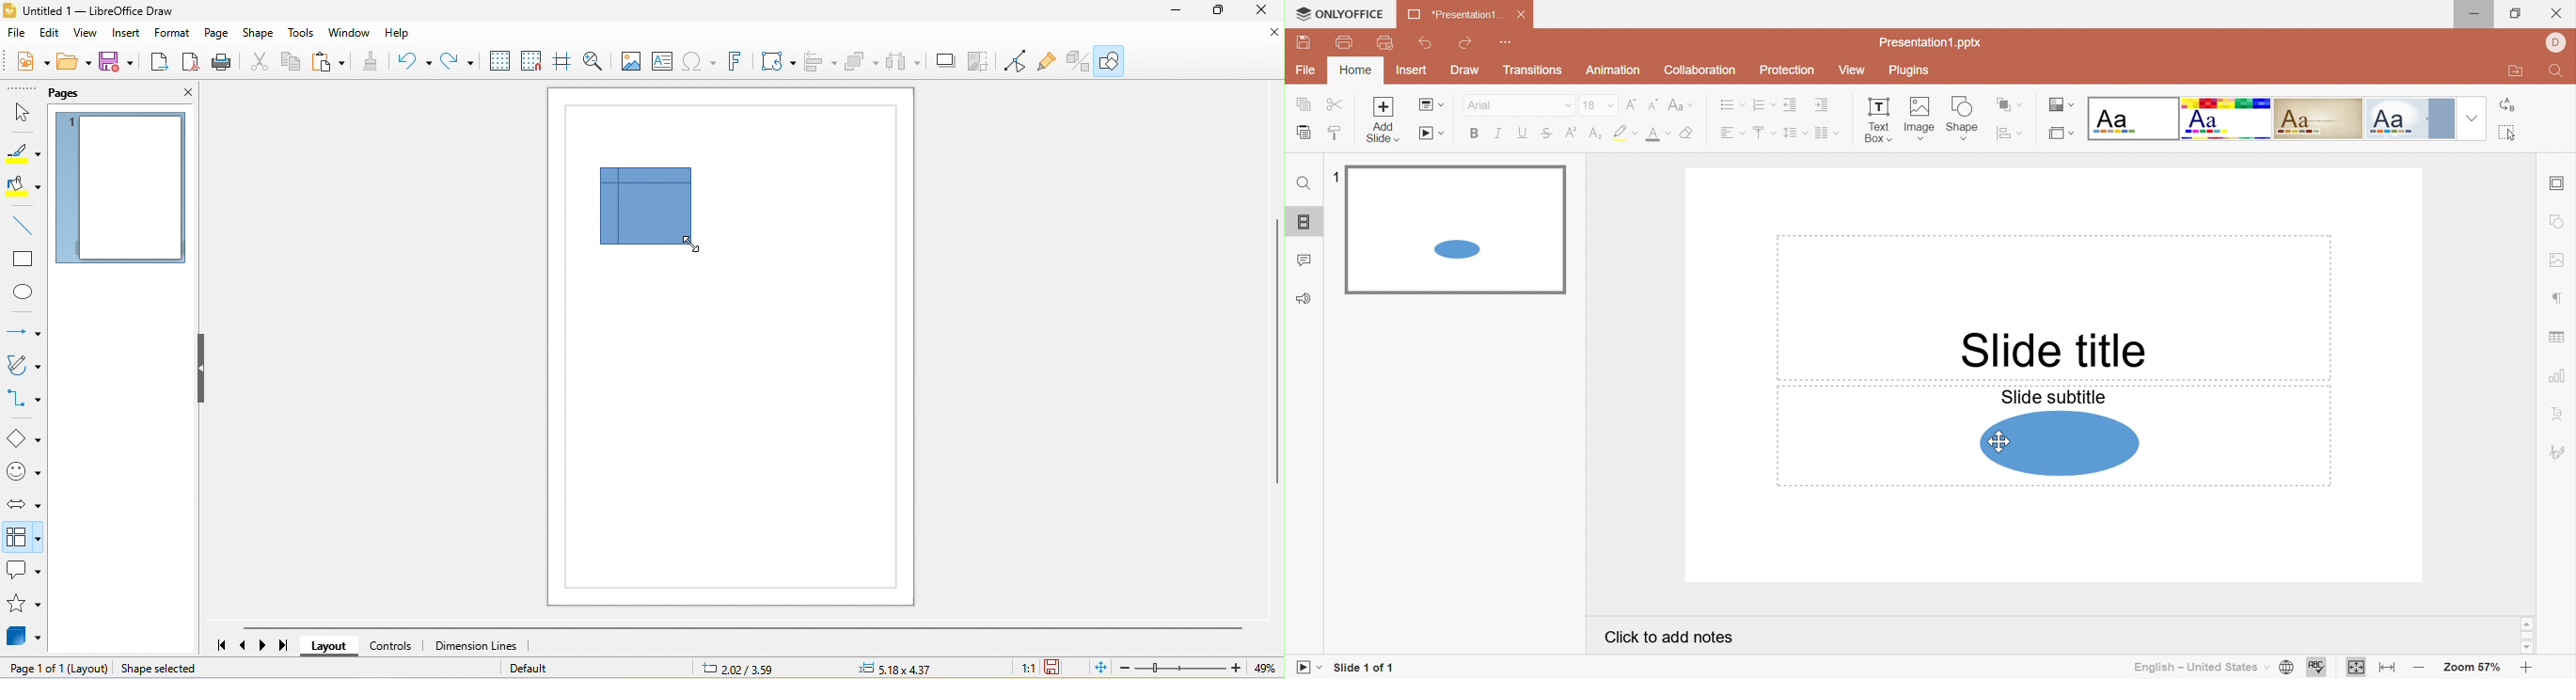 The width and height of the screenshot is (2576, 700). Describe the element at coordinates (1533, 70) in the screenshot. I see `Transitions` at that location.